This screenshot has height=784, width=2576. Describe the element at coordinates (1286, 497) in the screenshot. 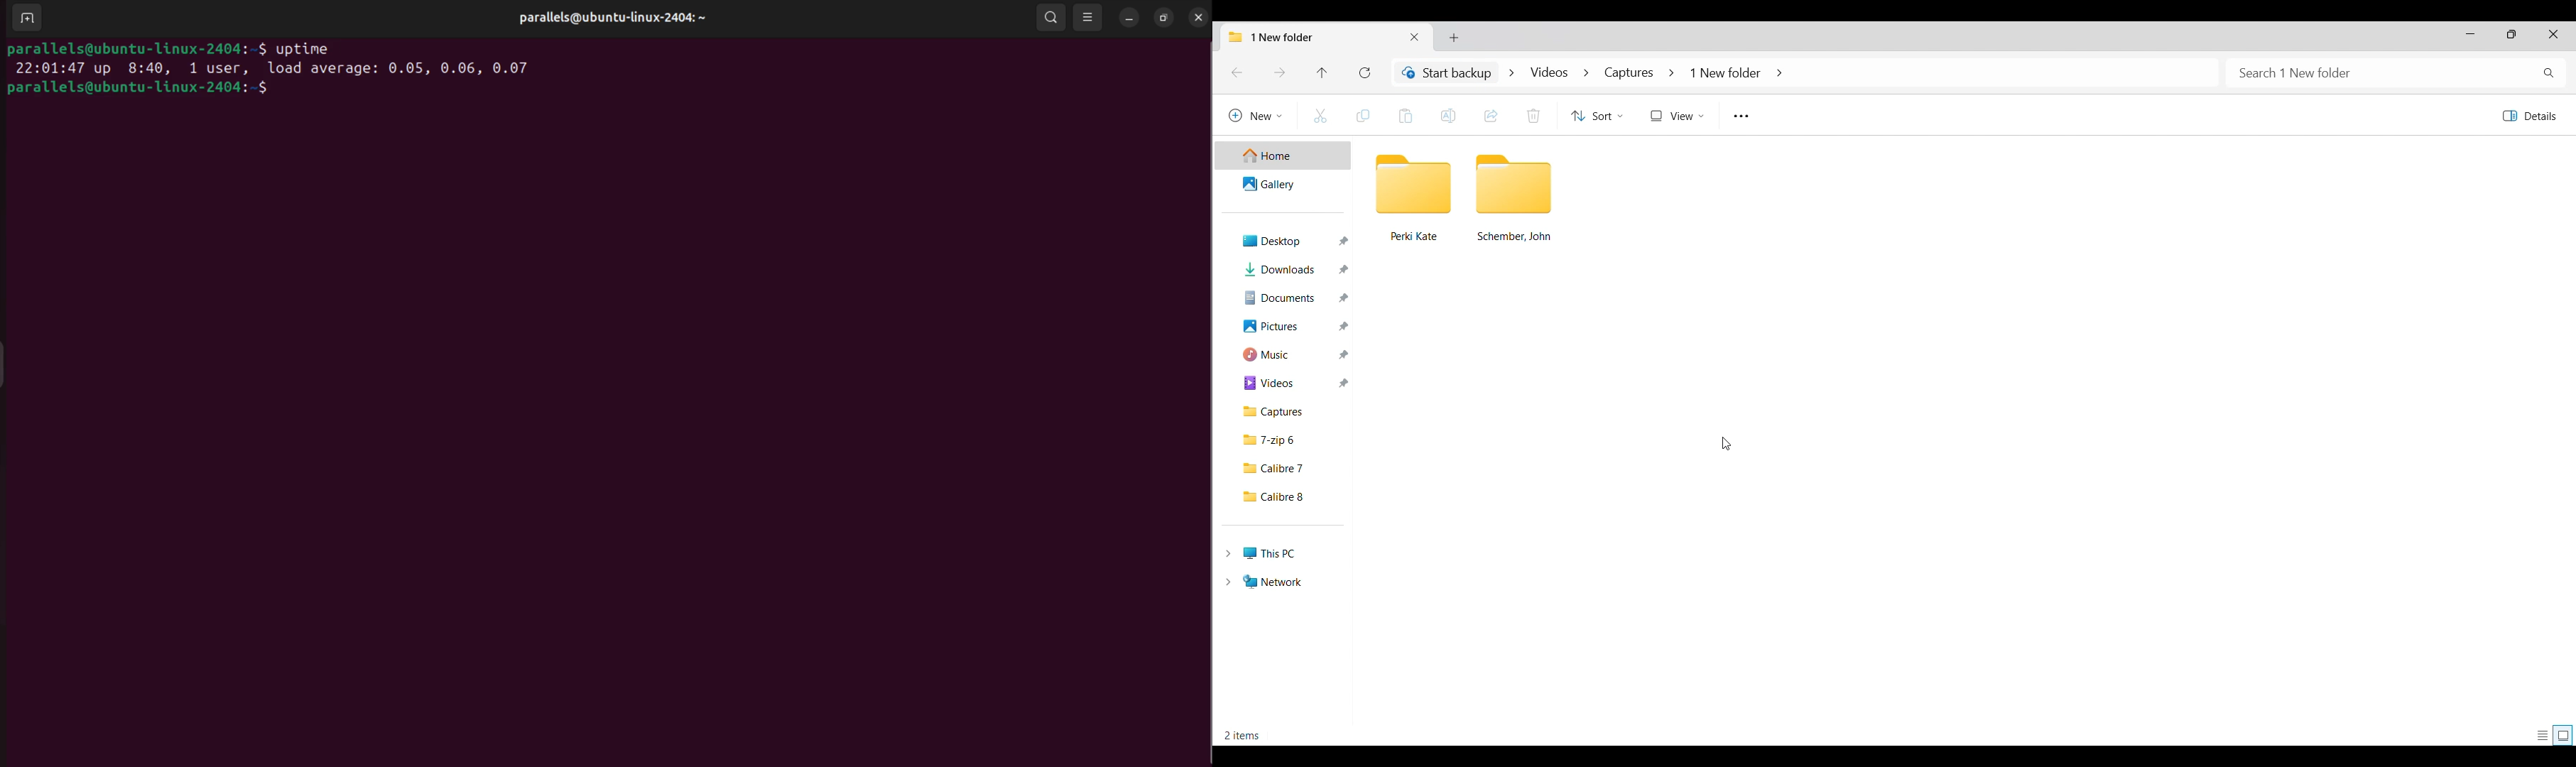

I see `Calibre 8 folder` at that location.